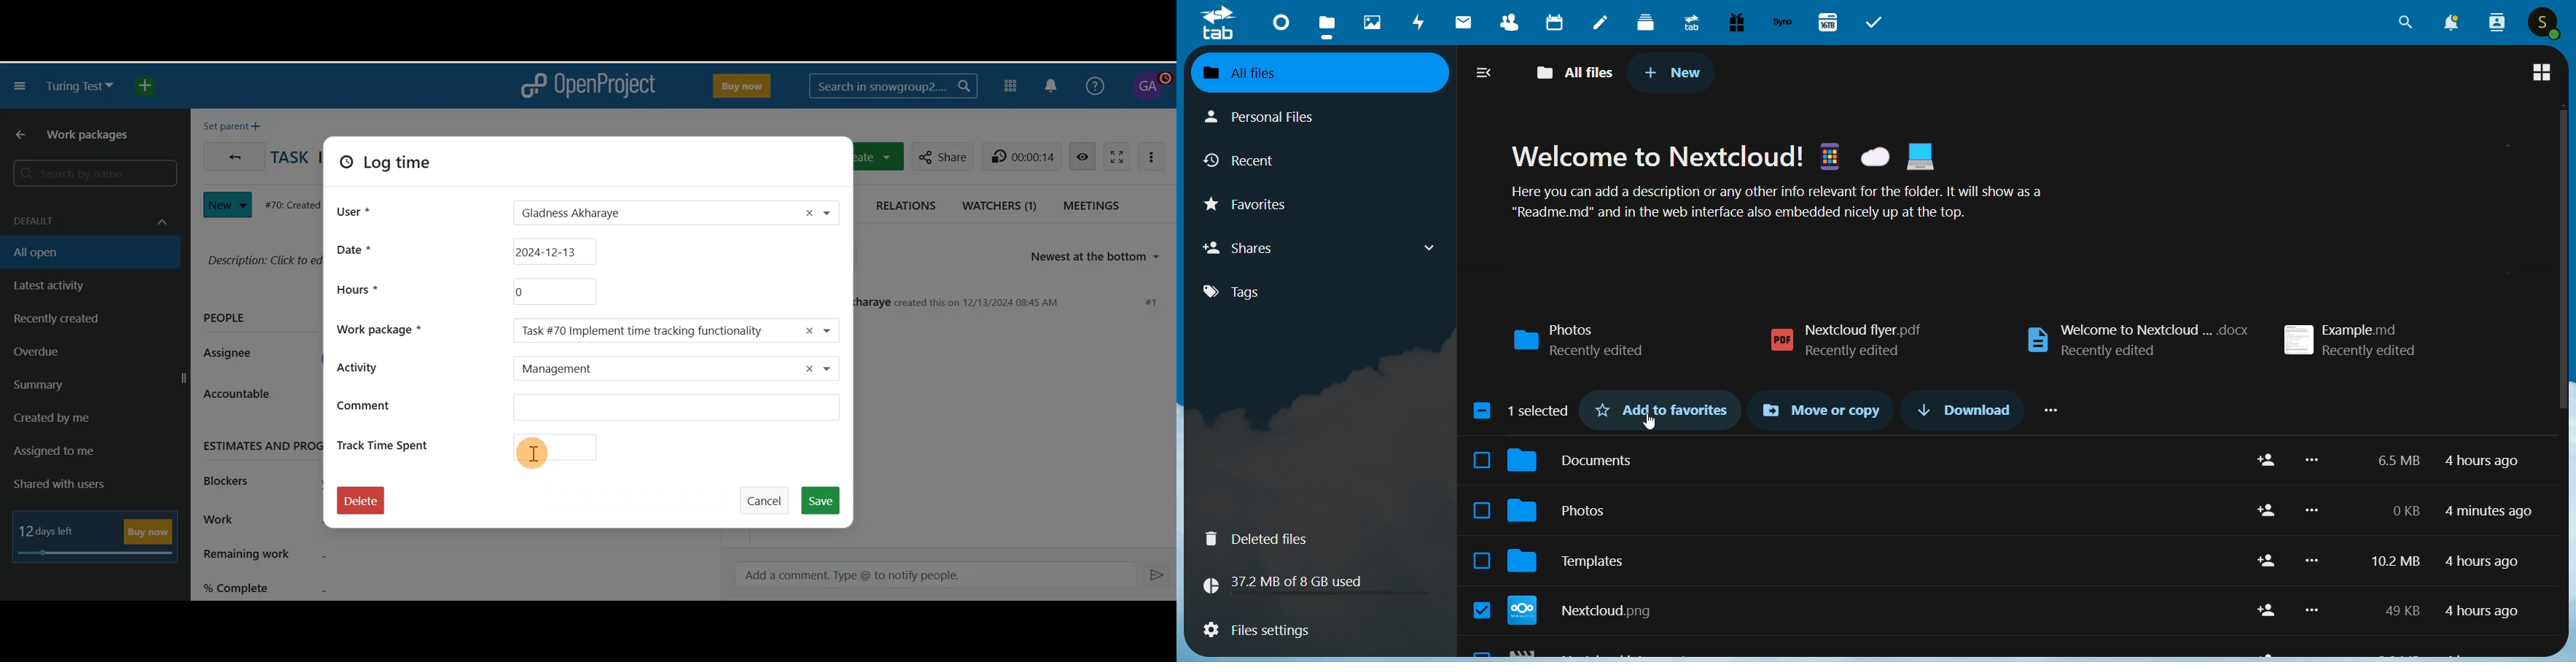 This screenshot has height=672, width=2576. Describe the element at coordinates (1644, 24) in the screenshot. I see `deck` at that location.